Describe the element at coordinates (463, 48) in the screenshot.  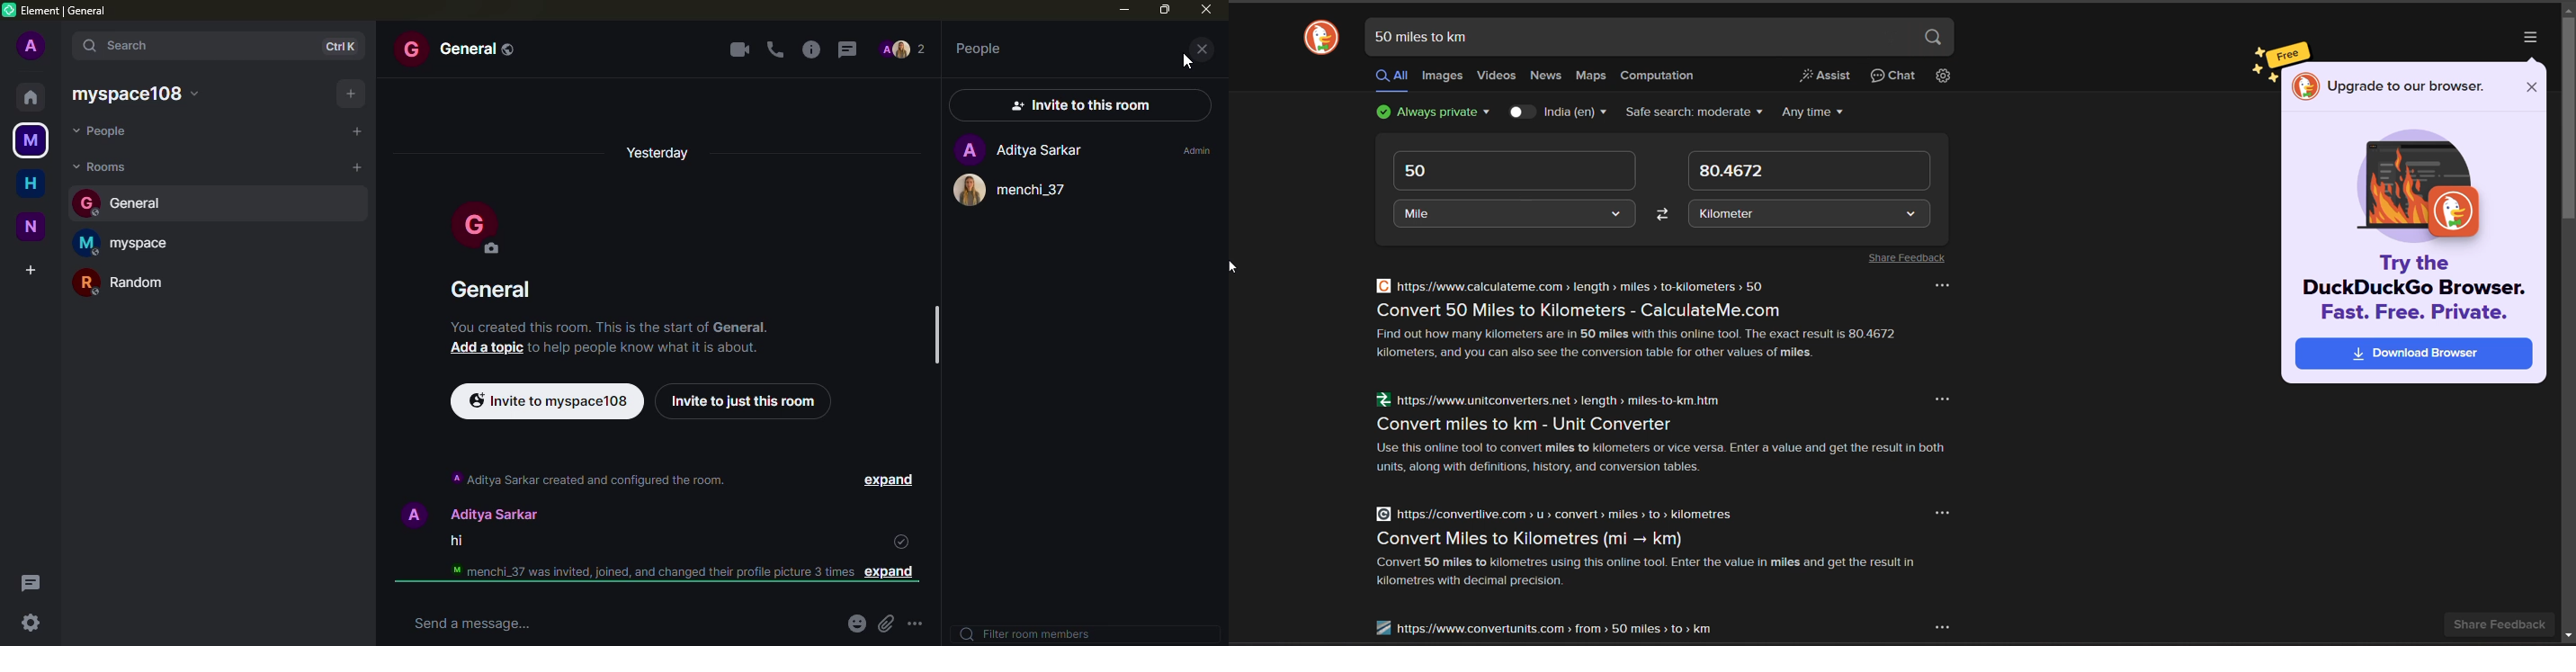
I see `general` at that location.